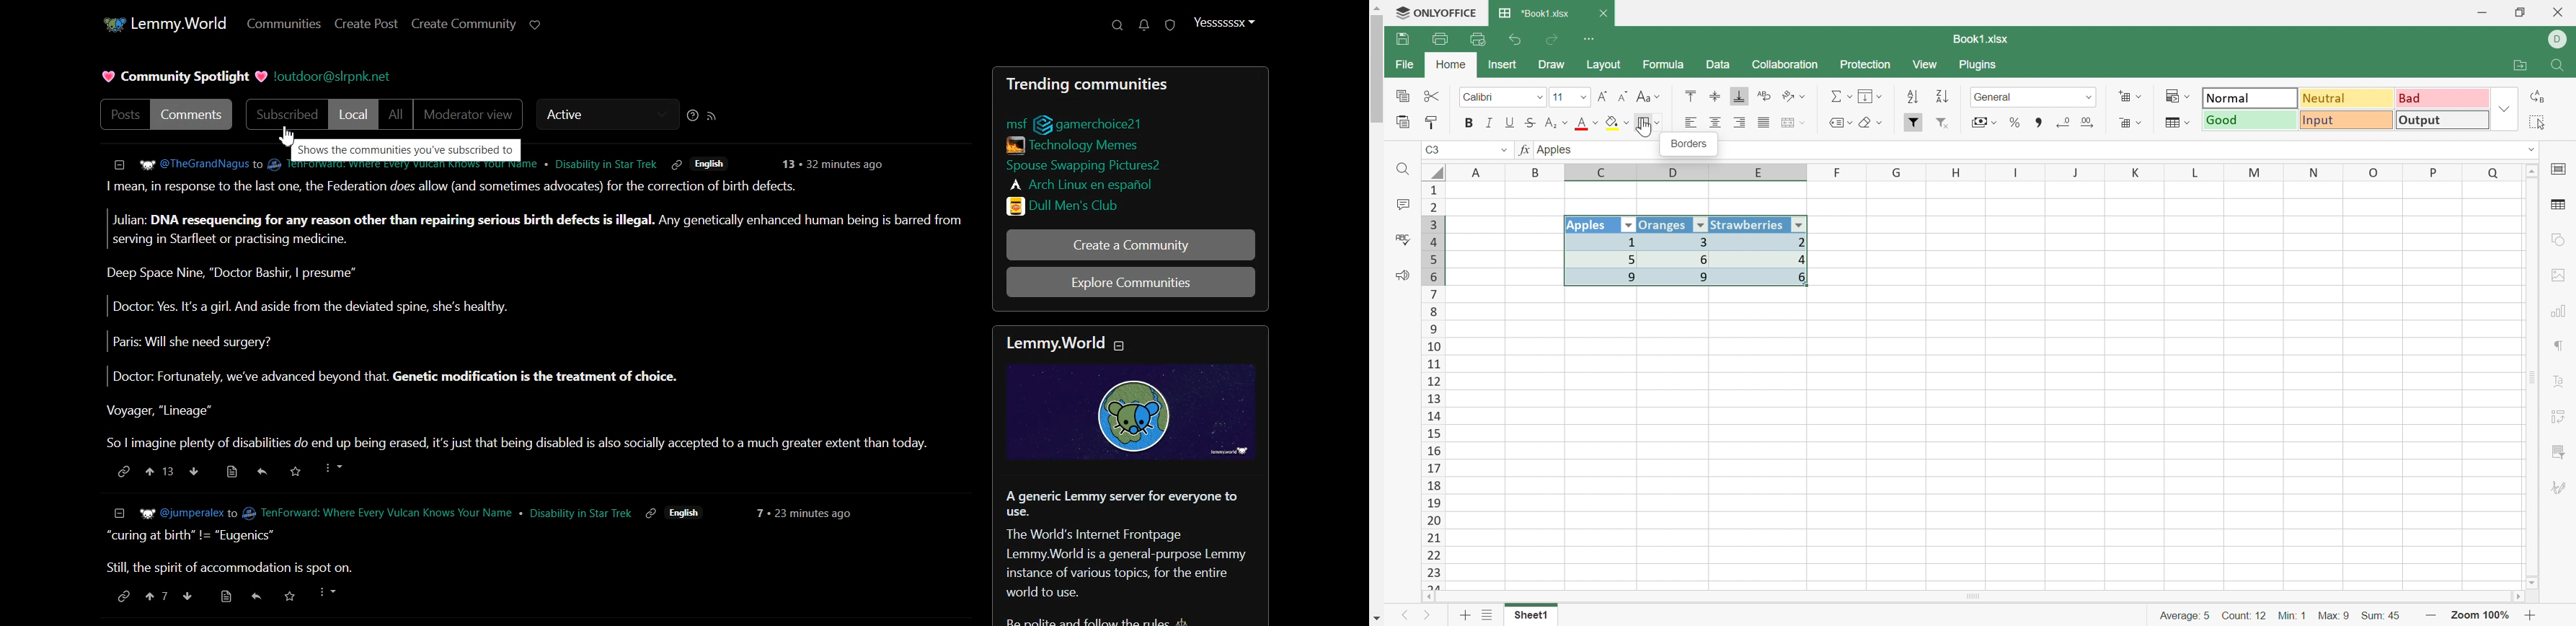 The image size is (2576, 644). What do you see at coordinates (2350, 122) in the screenshot?
I see `Input` at bounding box center [2350, 122].